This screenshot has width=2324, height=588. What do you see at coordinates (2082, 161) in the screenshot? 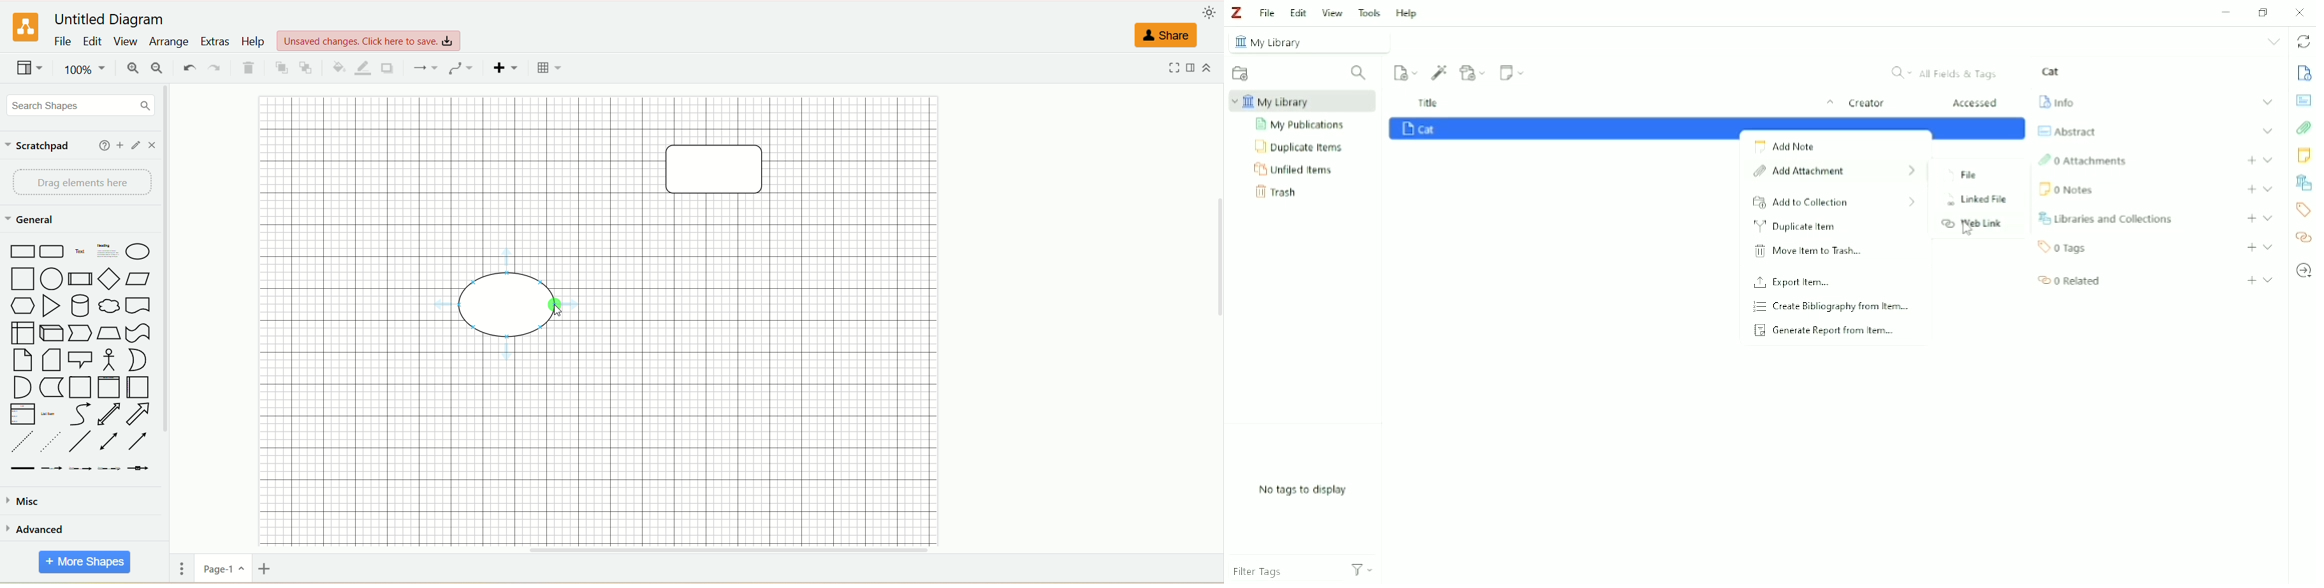
I see `Attachments` at bounding box center [2082, 161].